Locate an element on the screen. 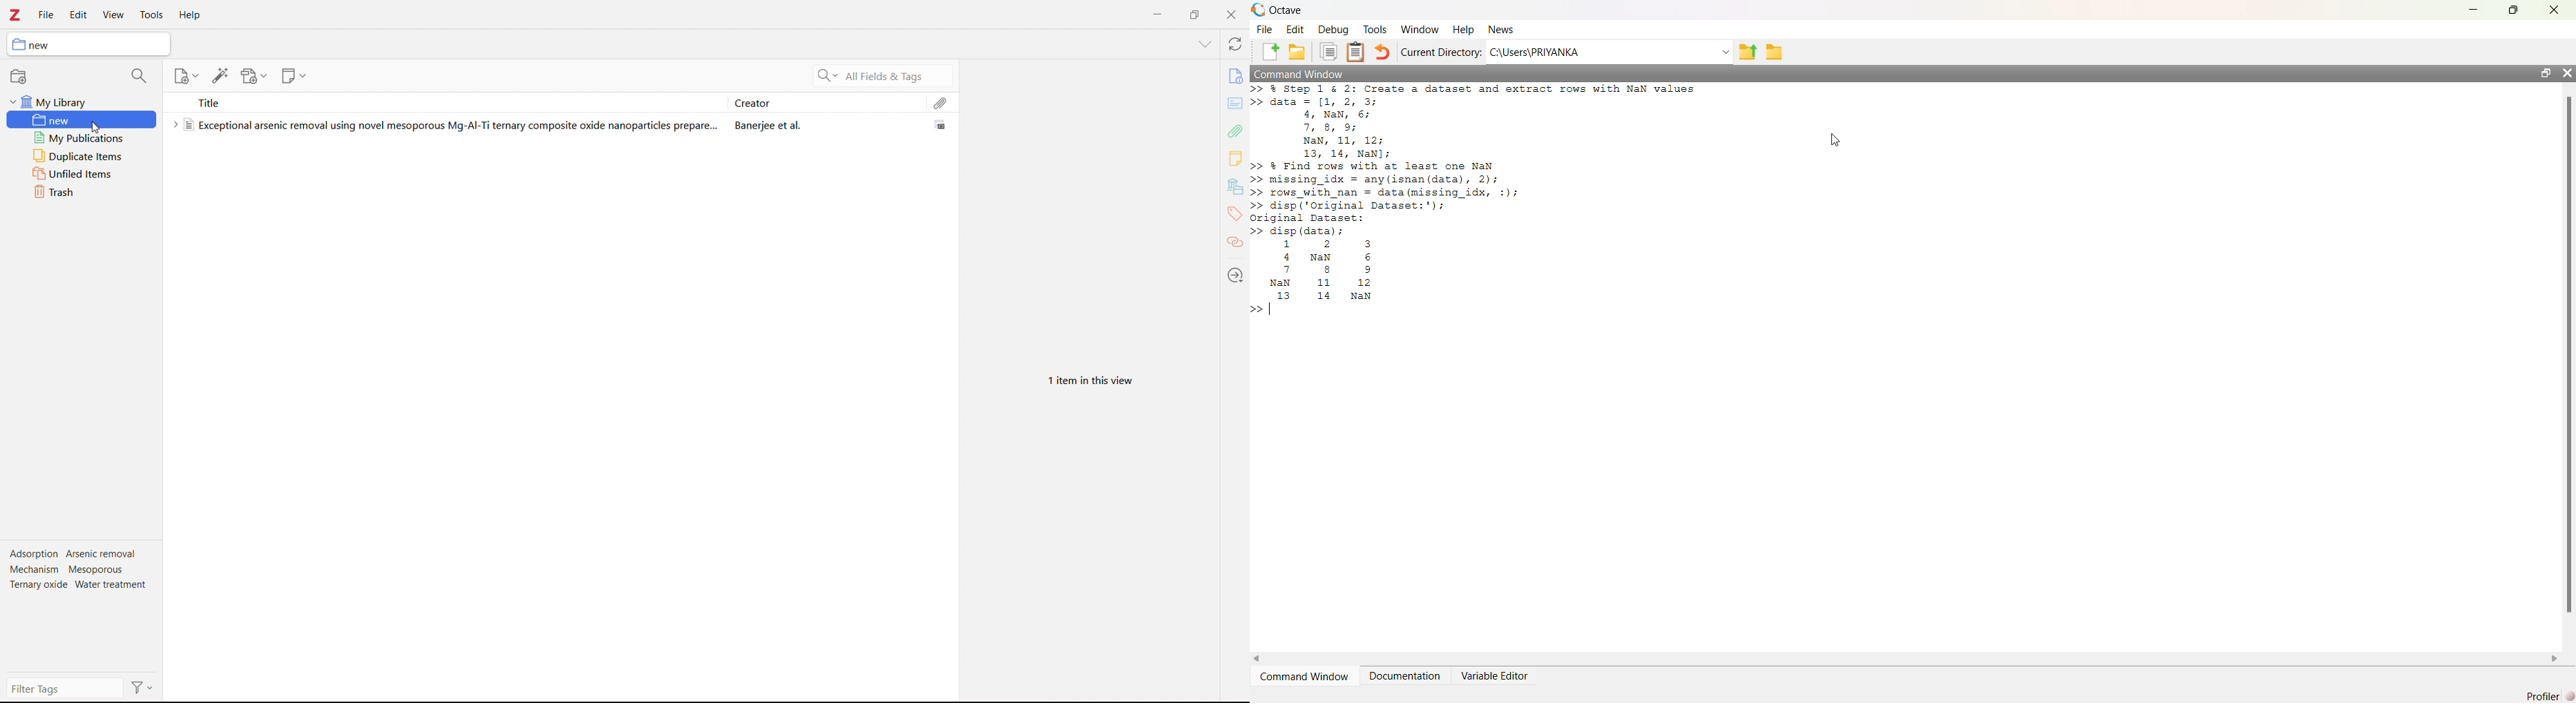 The height and width of the screenshot is (728, 2576). maximize is located at coordinates (1194, 13).